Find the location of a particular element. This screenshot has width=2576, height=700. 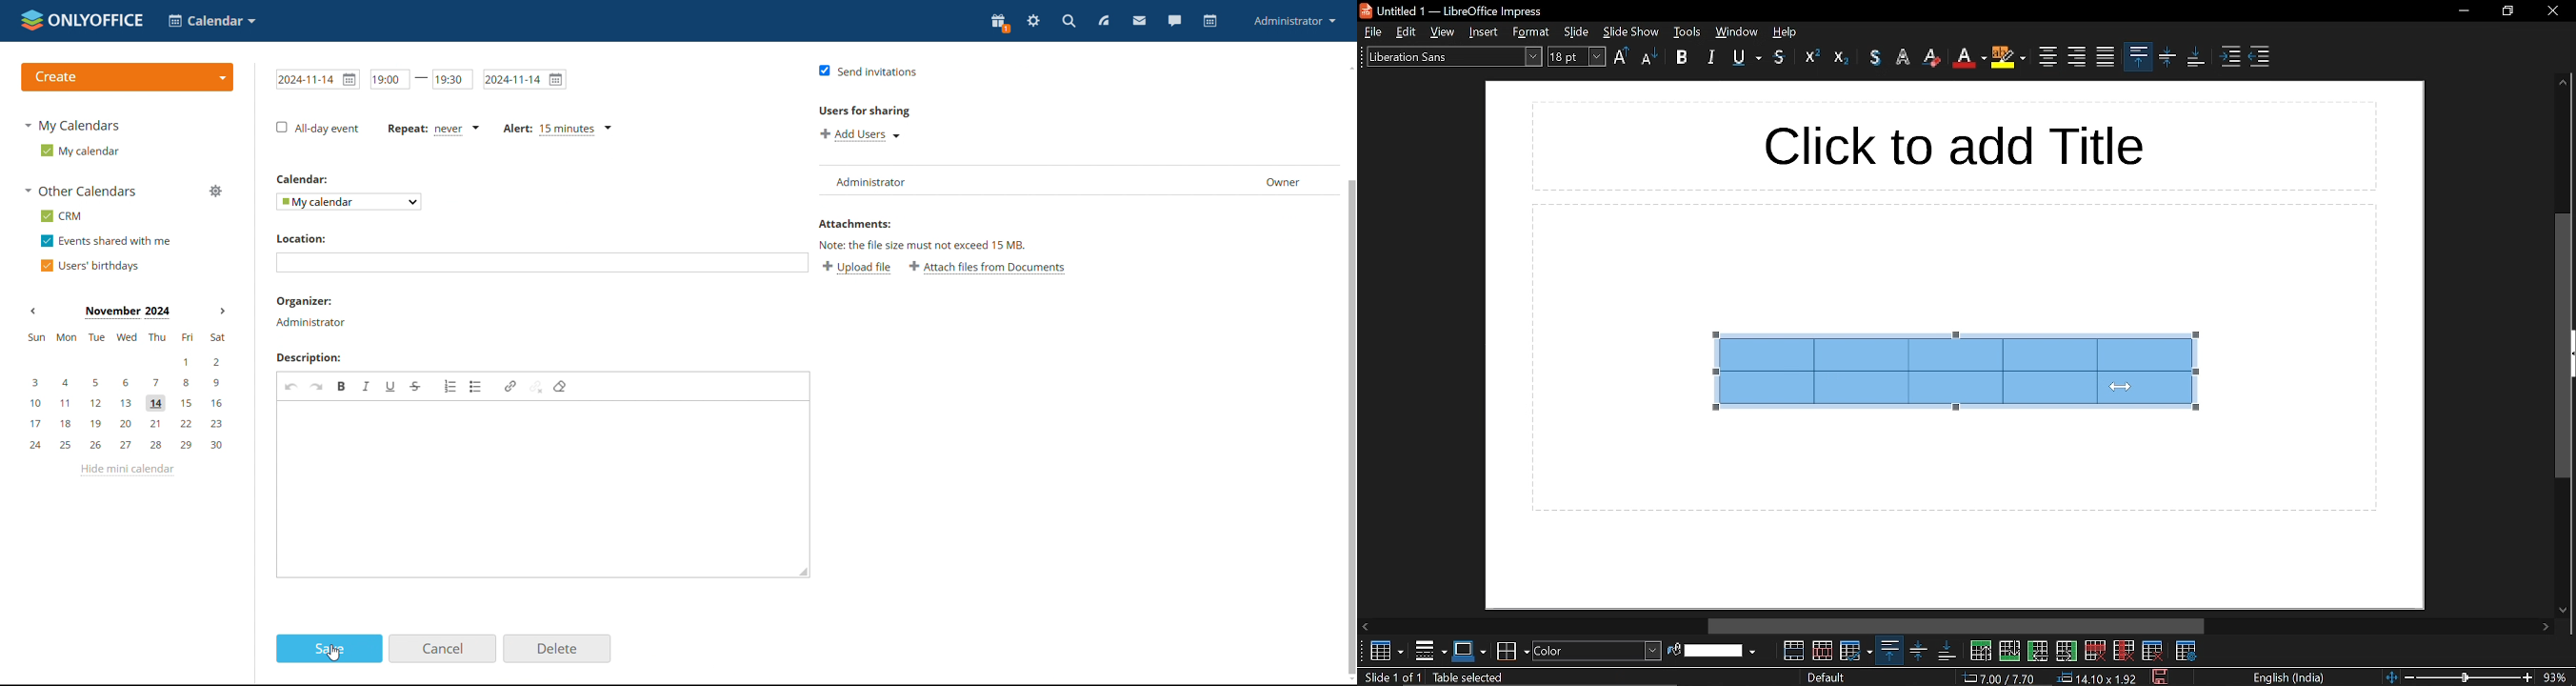

users for sharing: is located at coordinates (860, 110).